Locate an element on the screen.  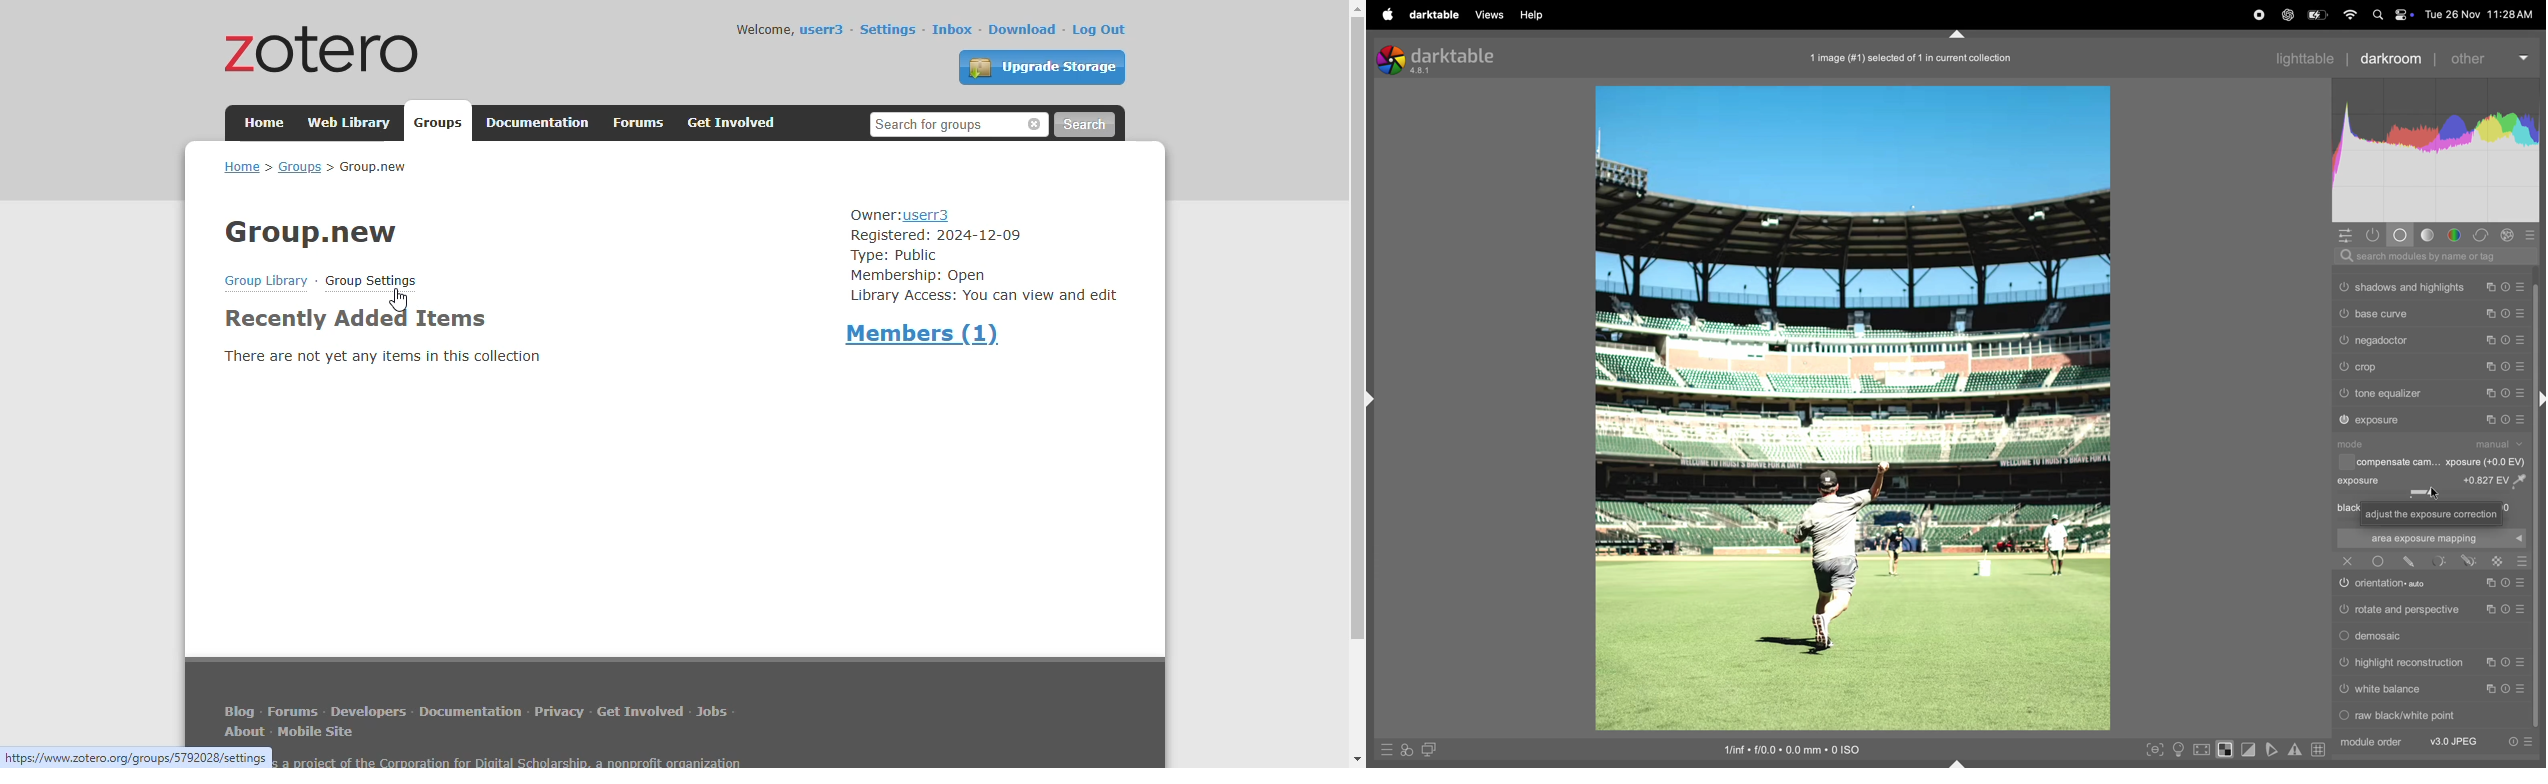
library access: you can view and edit is located at coordinates (985, 297).